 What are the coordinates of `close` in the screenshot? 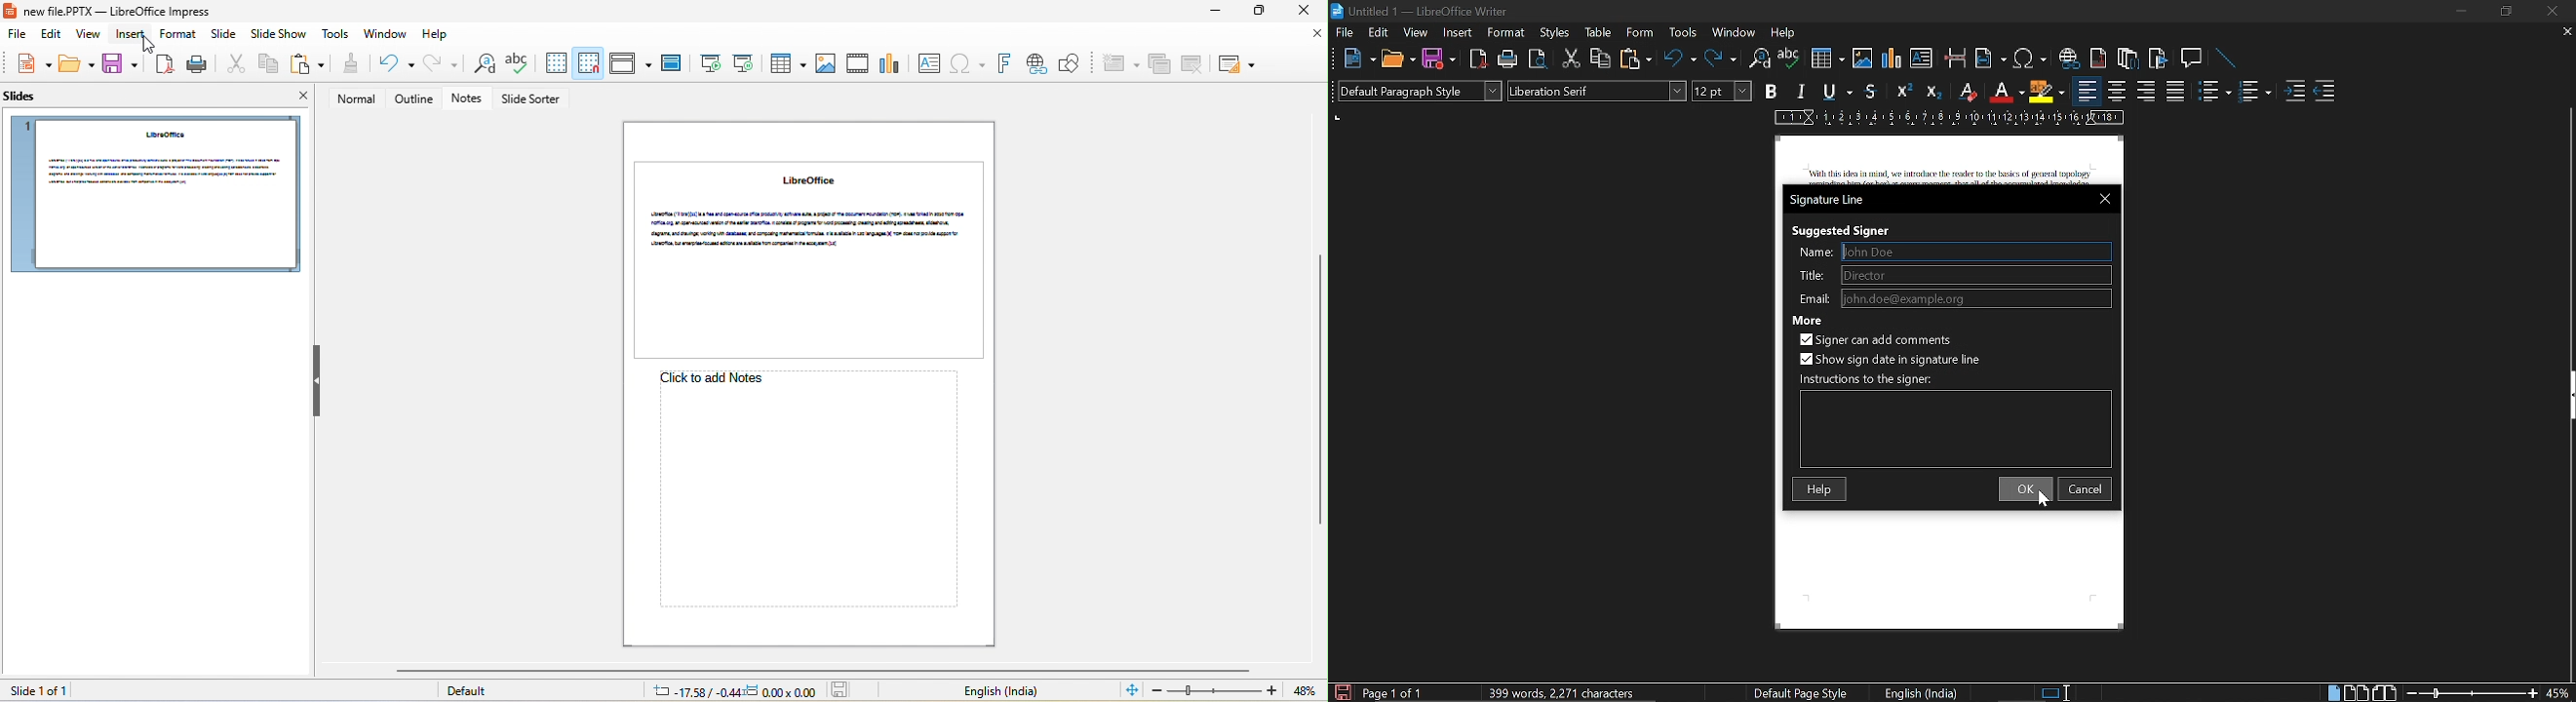 It's located at (1301, 11).